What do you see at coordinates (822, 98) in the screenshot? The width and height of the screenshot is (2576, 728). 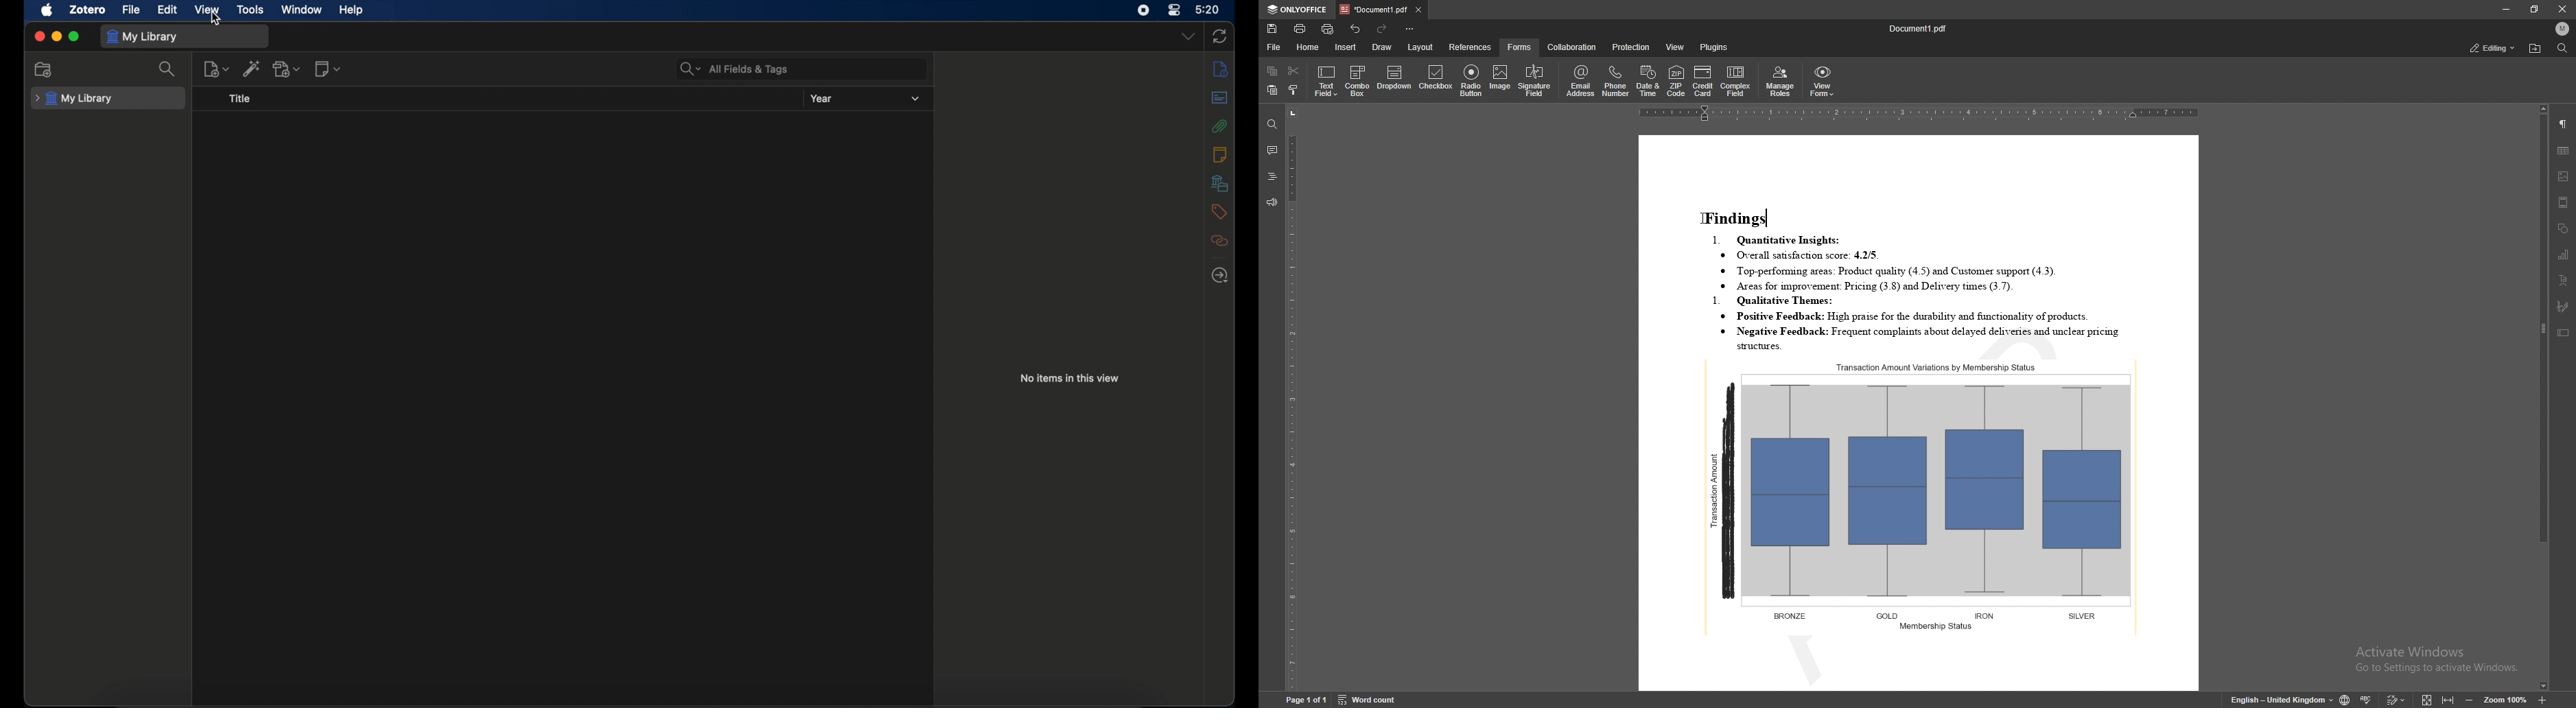 I see `year` at bounding box center [822, 98].